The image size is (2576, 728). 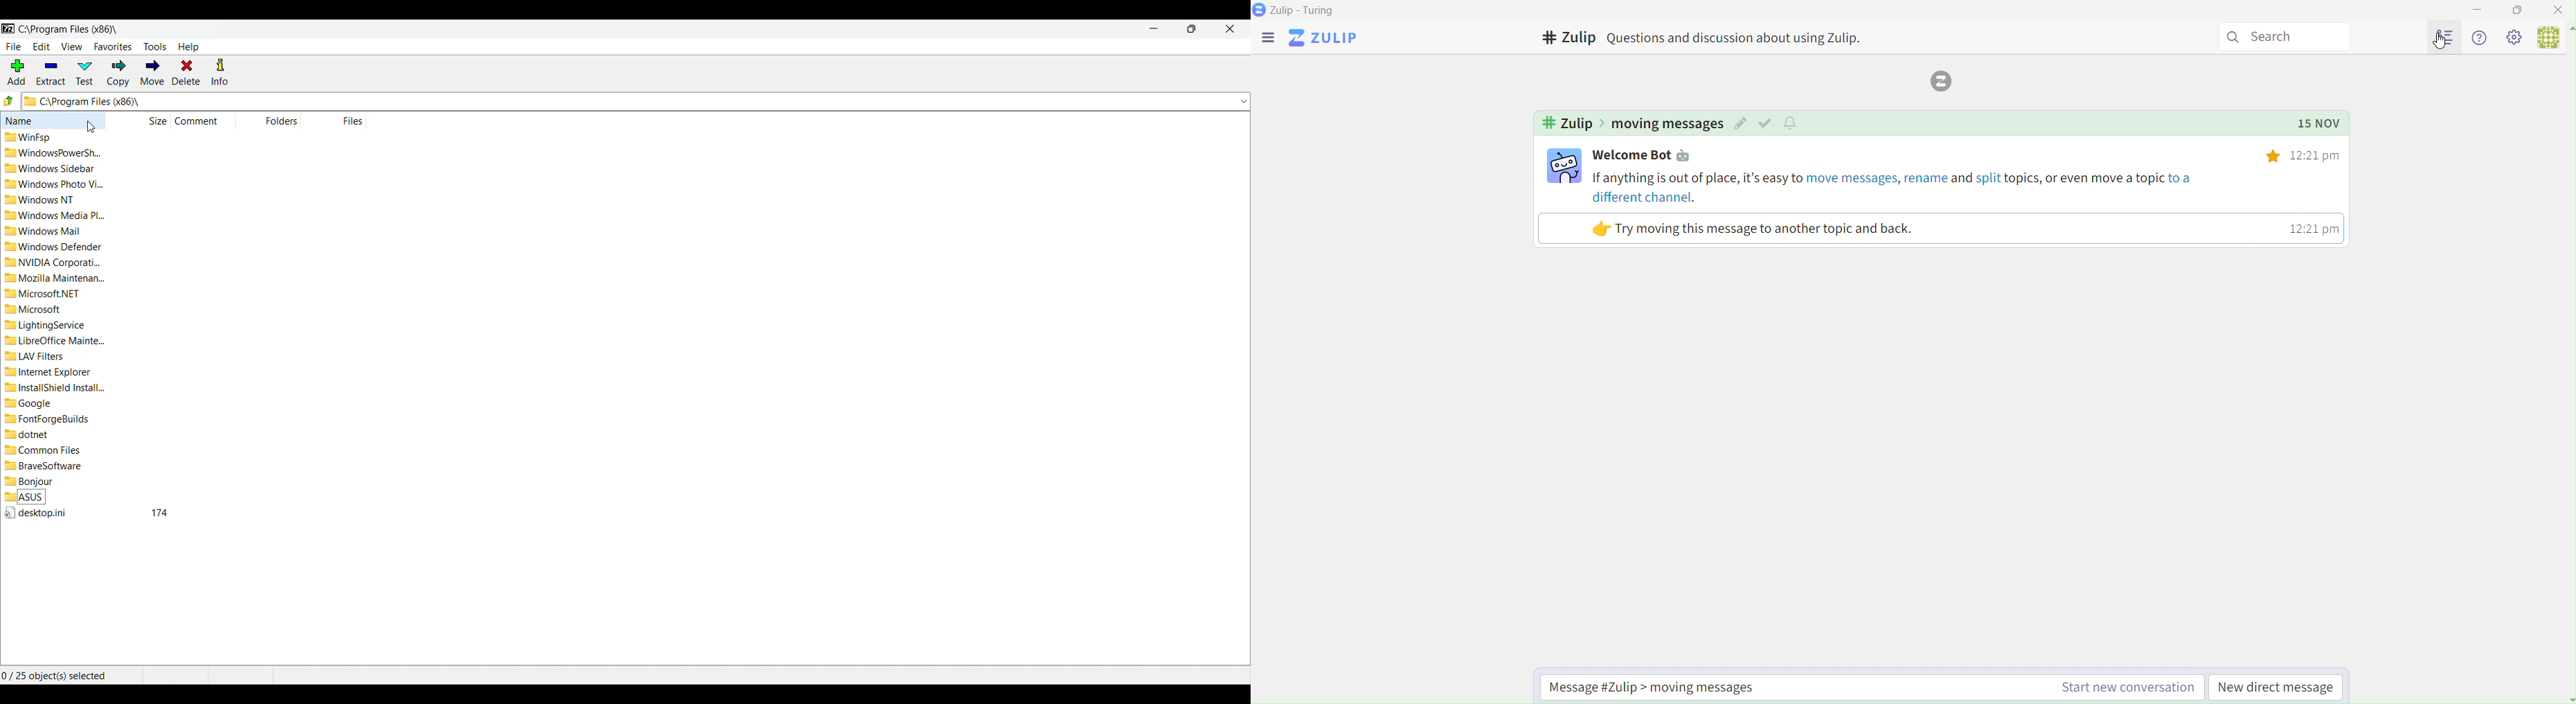 What do you see at coordinates (2312, 228) in the screenshot?
I see `12:21 pm |` at bounding box center [2312, 228].